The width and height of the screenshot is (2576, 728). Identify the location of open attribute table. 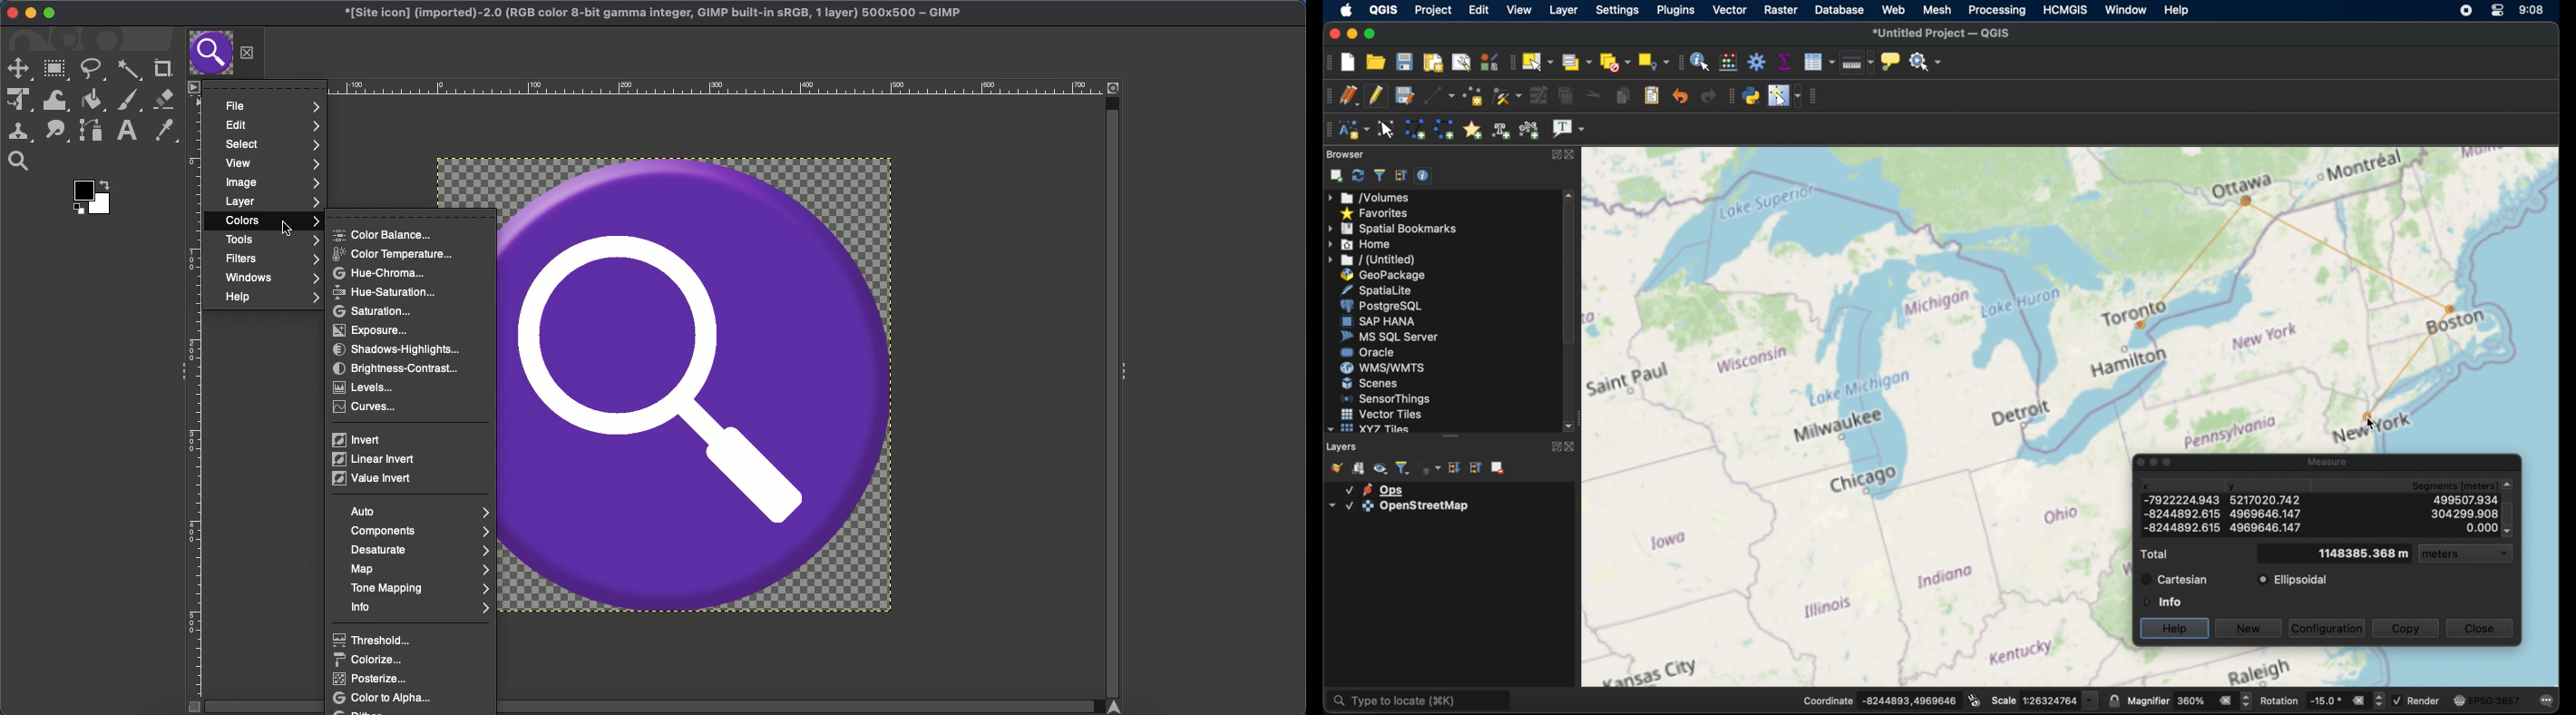
(1820, 63).